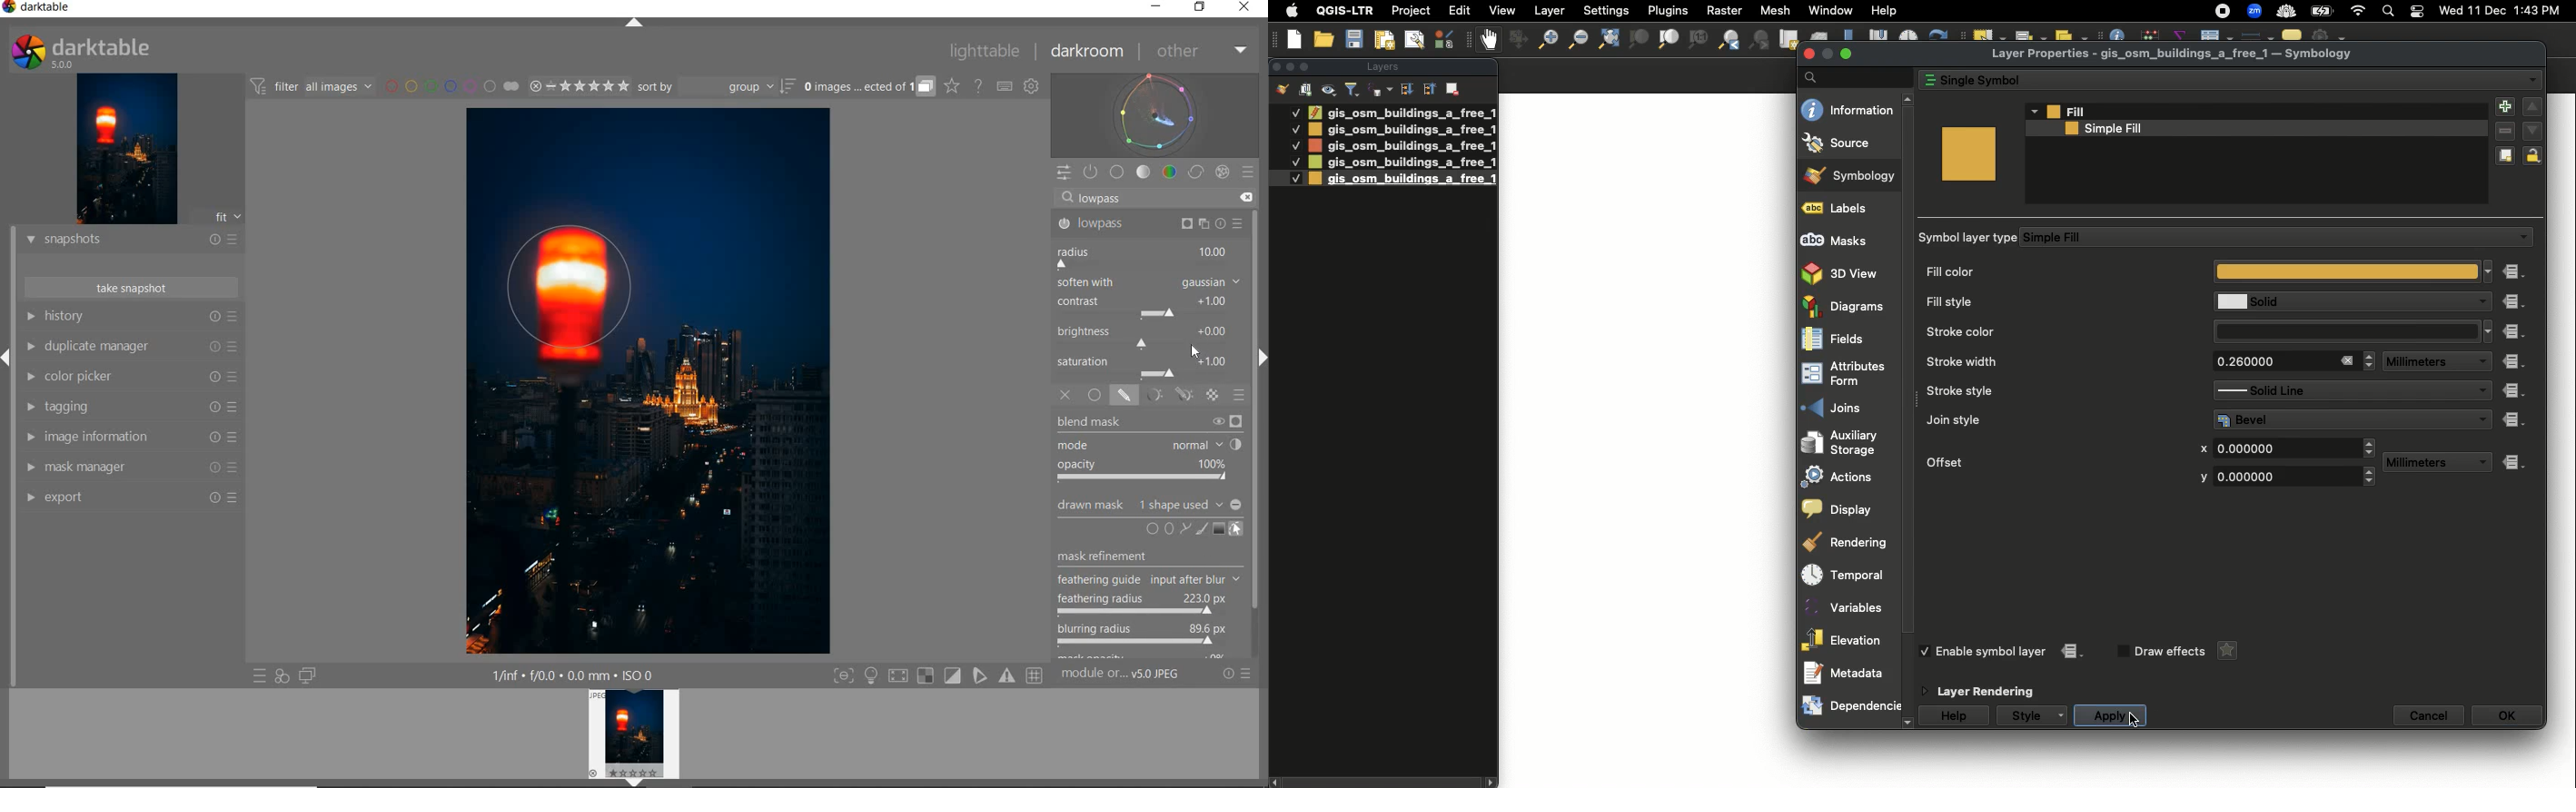 The height and width of the screenshot is (812, 2576). What do you see at coordinates (1196, 172) in the screenshot?
I see `CORRECT` at bounding box center [1196, 172].